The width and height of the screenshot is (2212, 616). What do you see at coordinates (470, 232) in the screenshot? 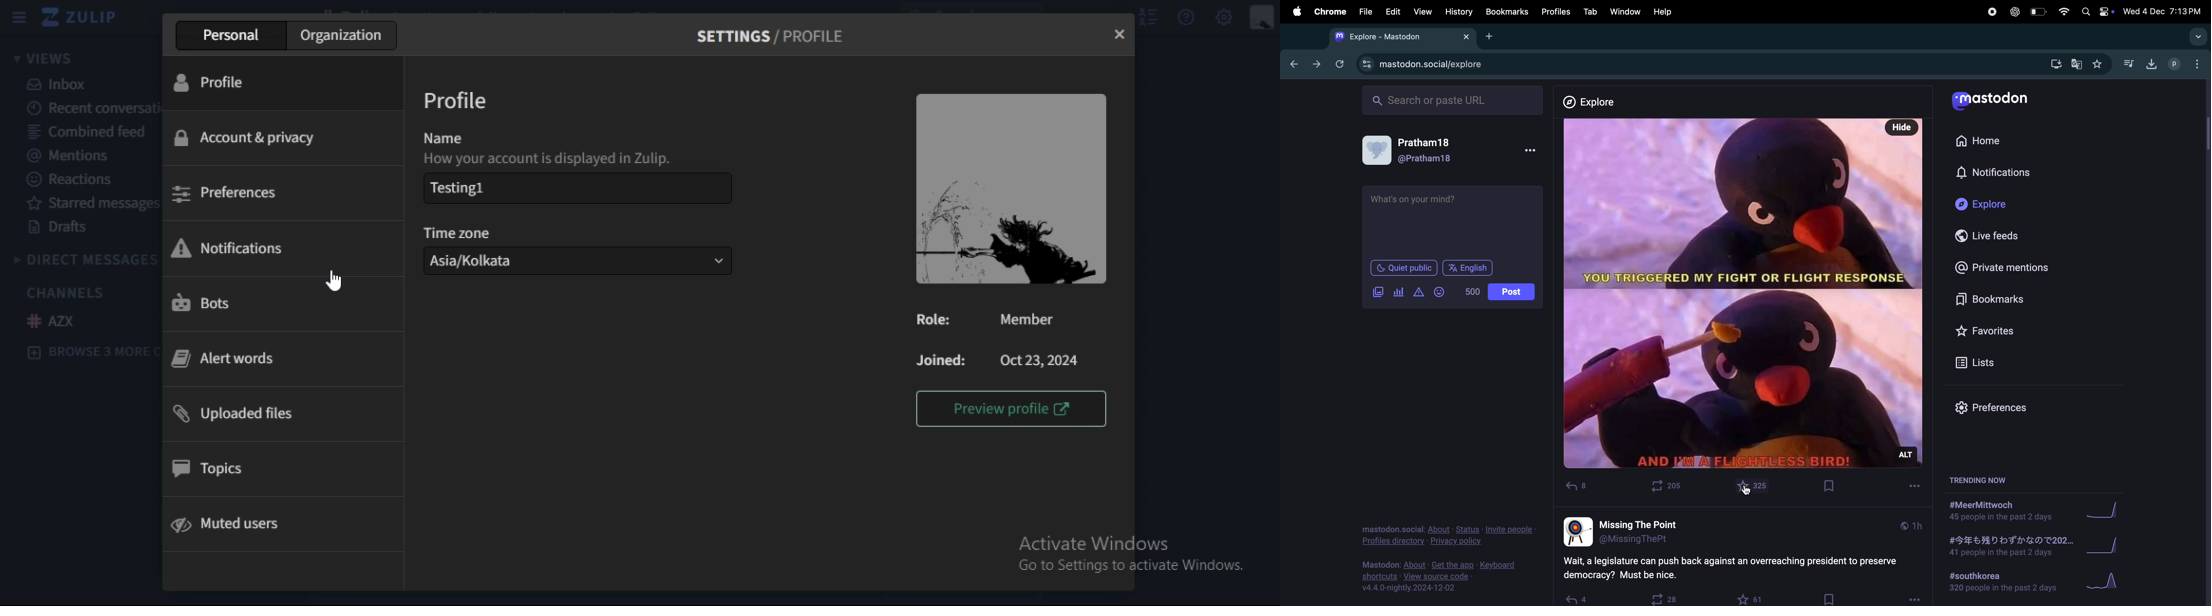
I see `time zone` at bounding box center [470, 232].